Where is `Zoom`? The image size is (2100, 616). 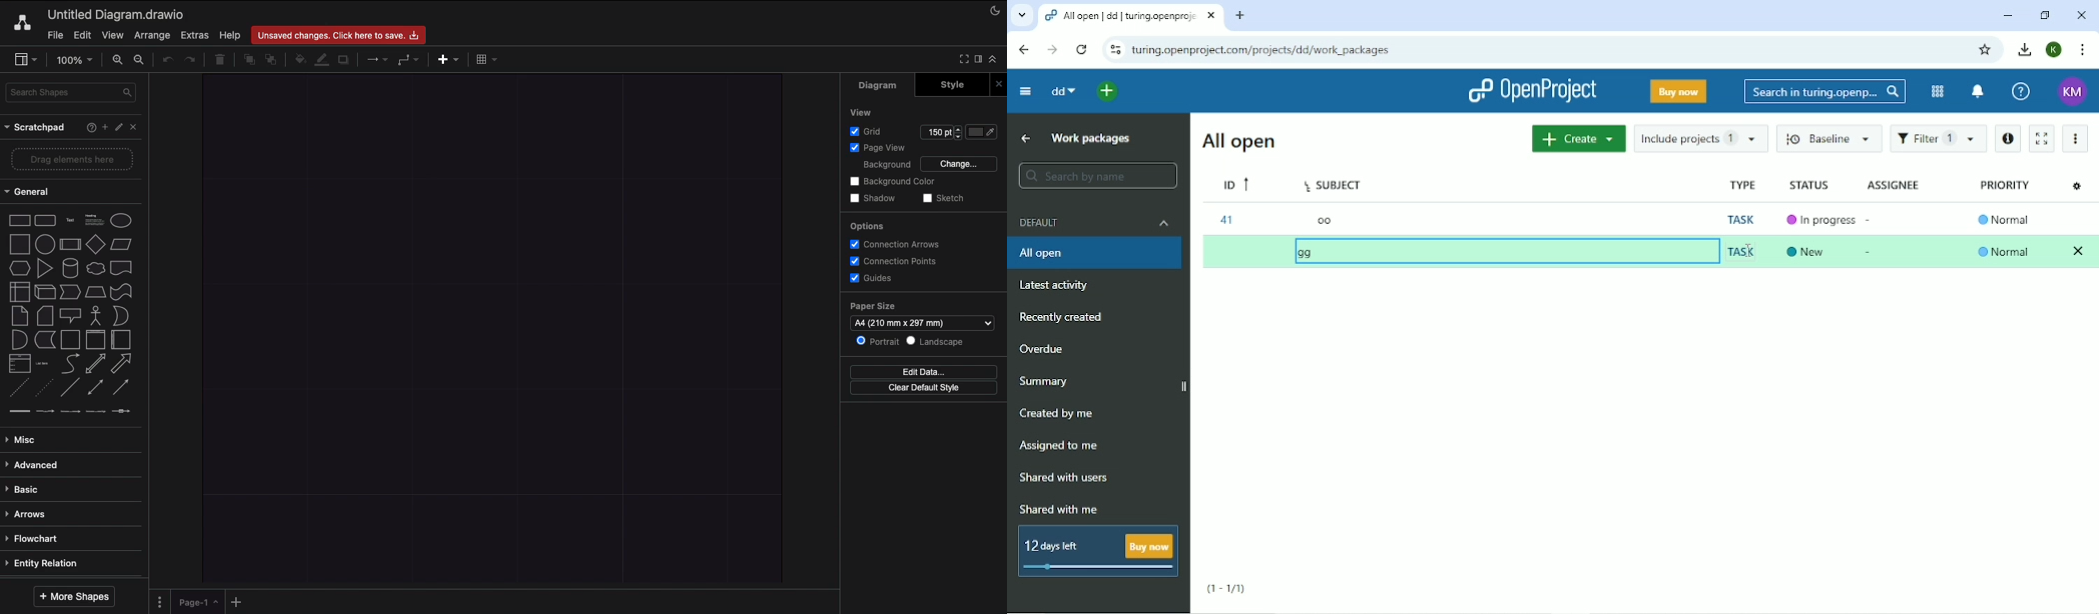
Zoom is located at coordinates (74, 60).